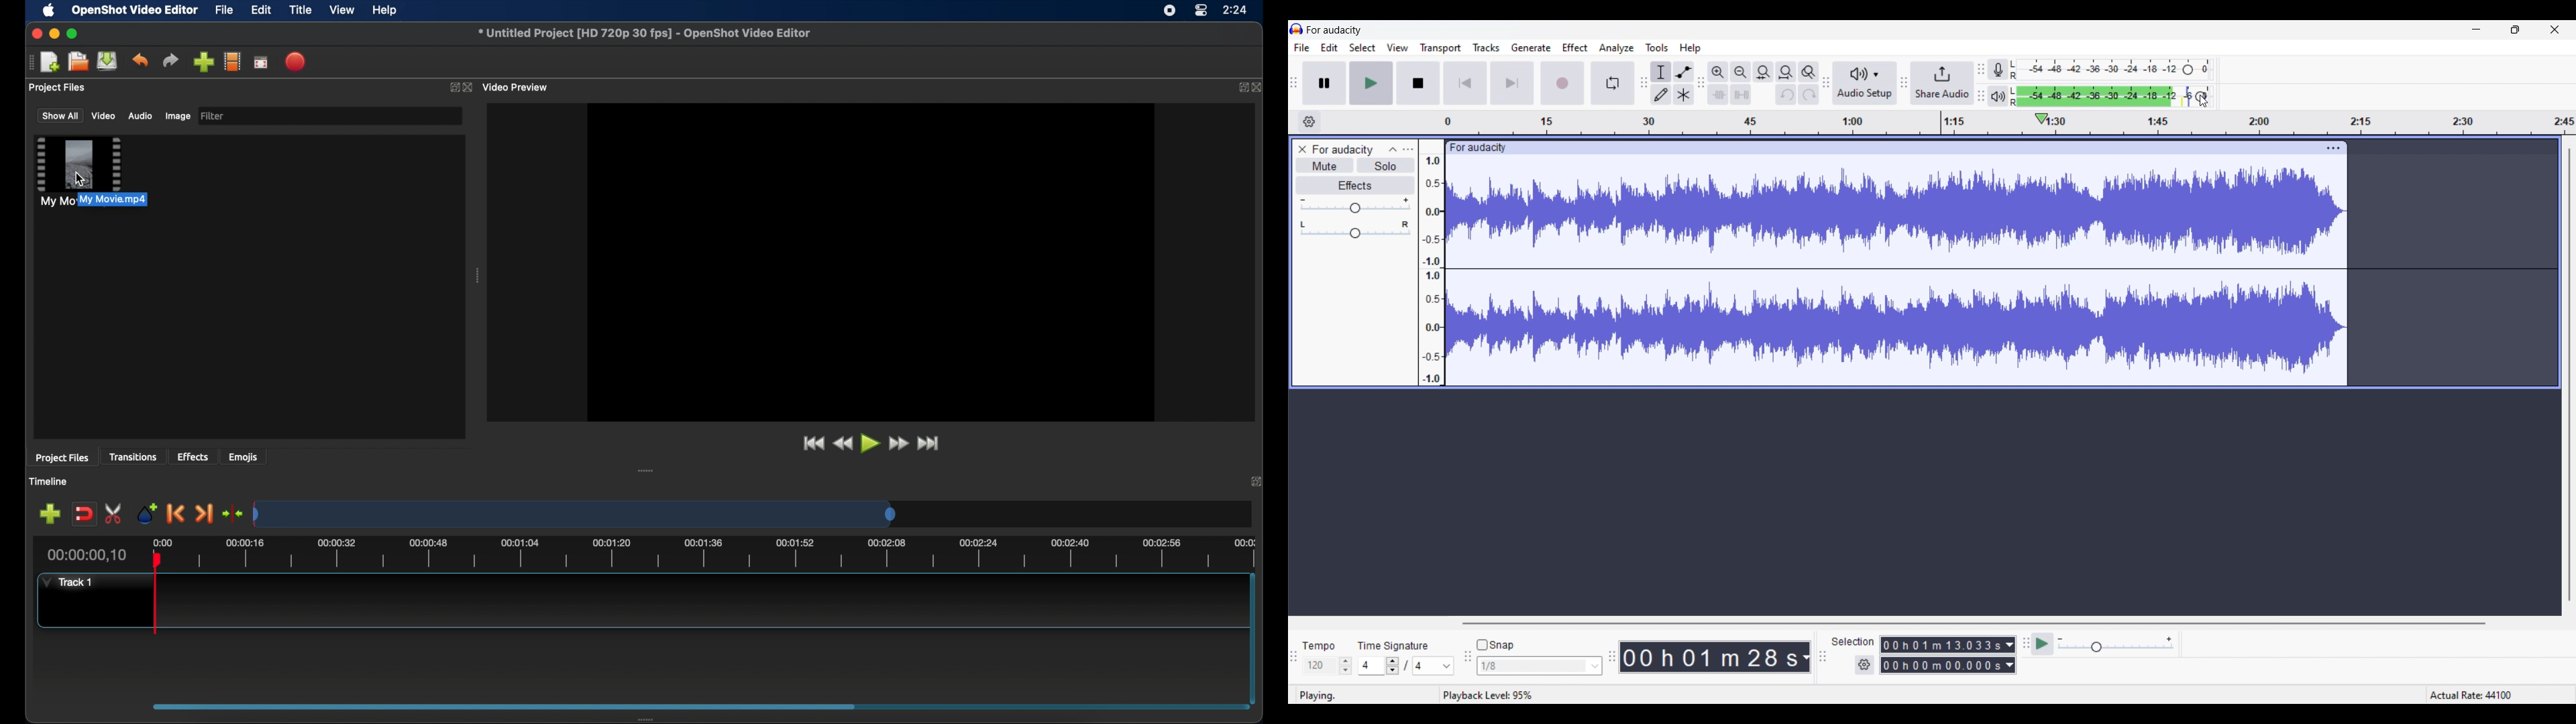  I want to click on Recording level, so click(2111, 70).